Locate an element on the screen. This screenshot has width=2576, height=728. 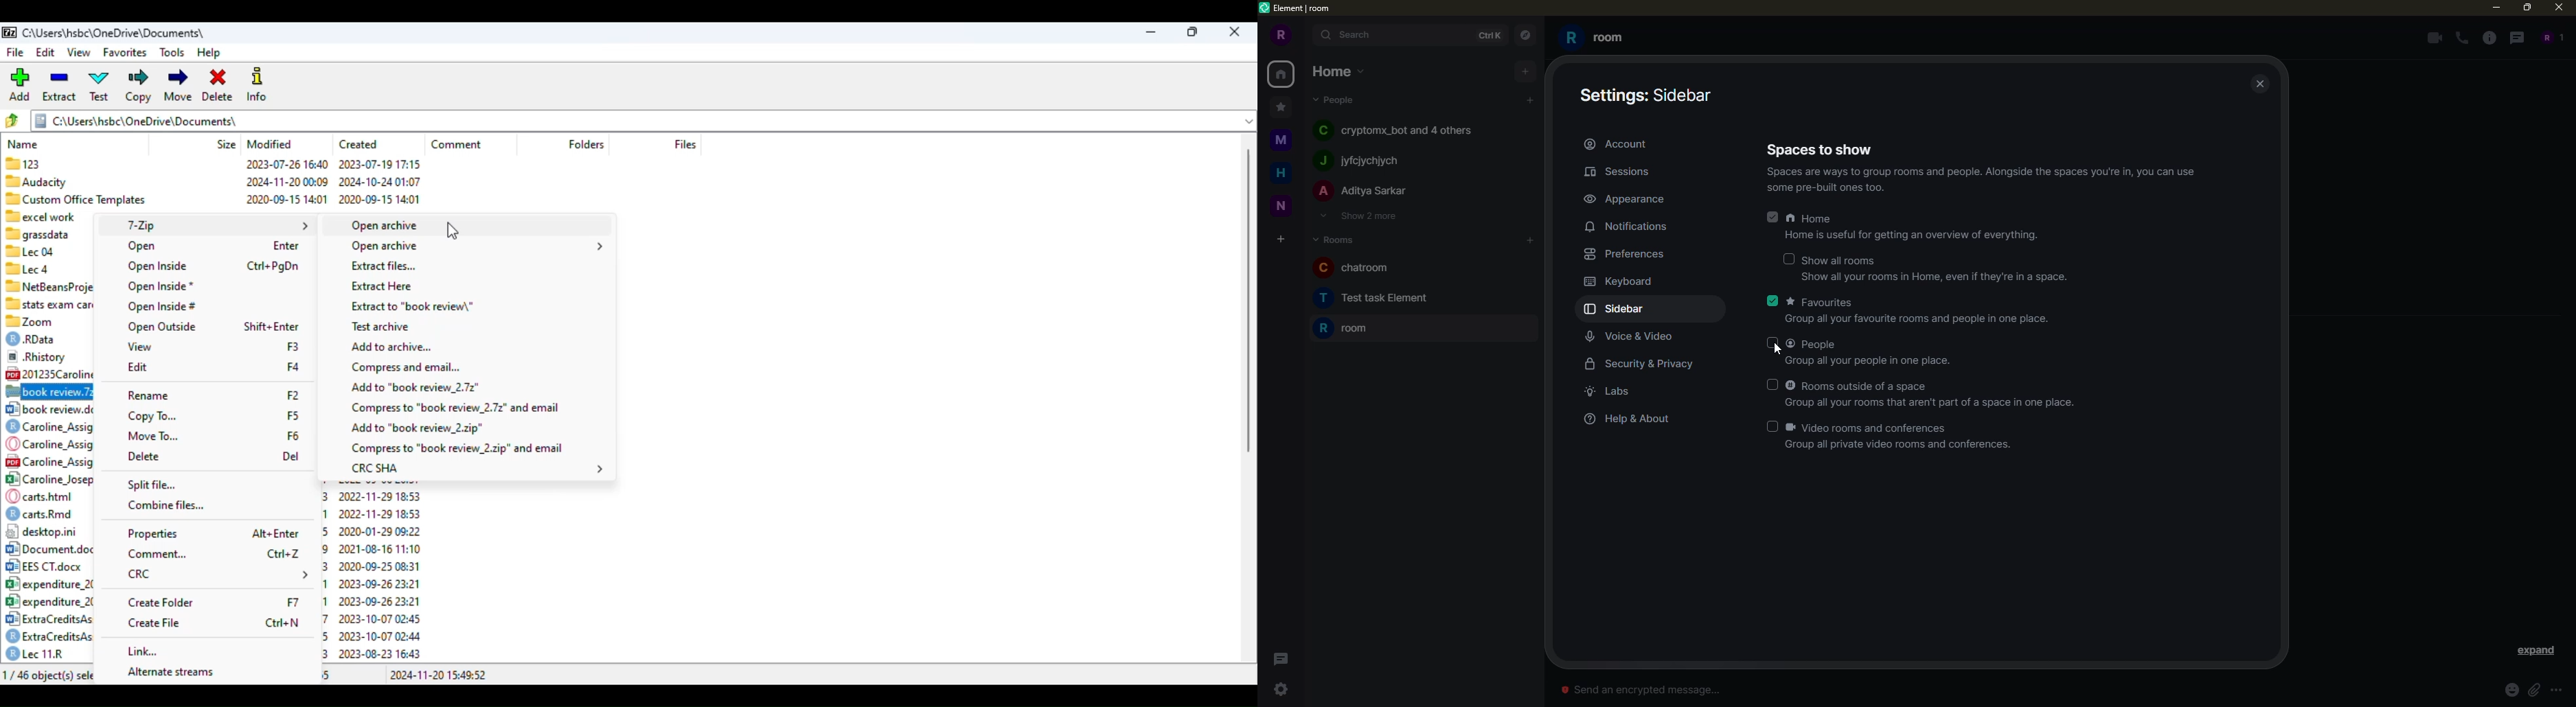
open archive is located at coordinates (384, 225).